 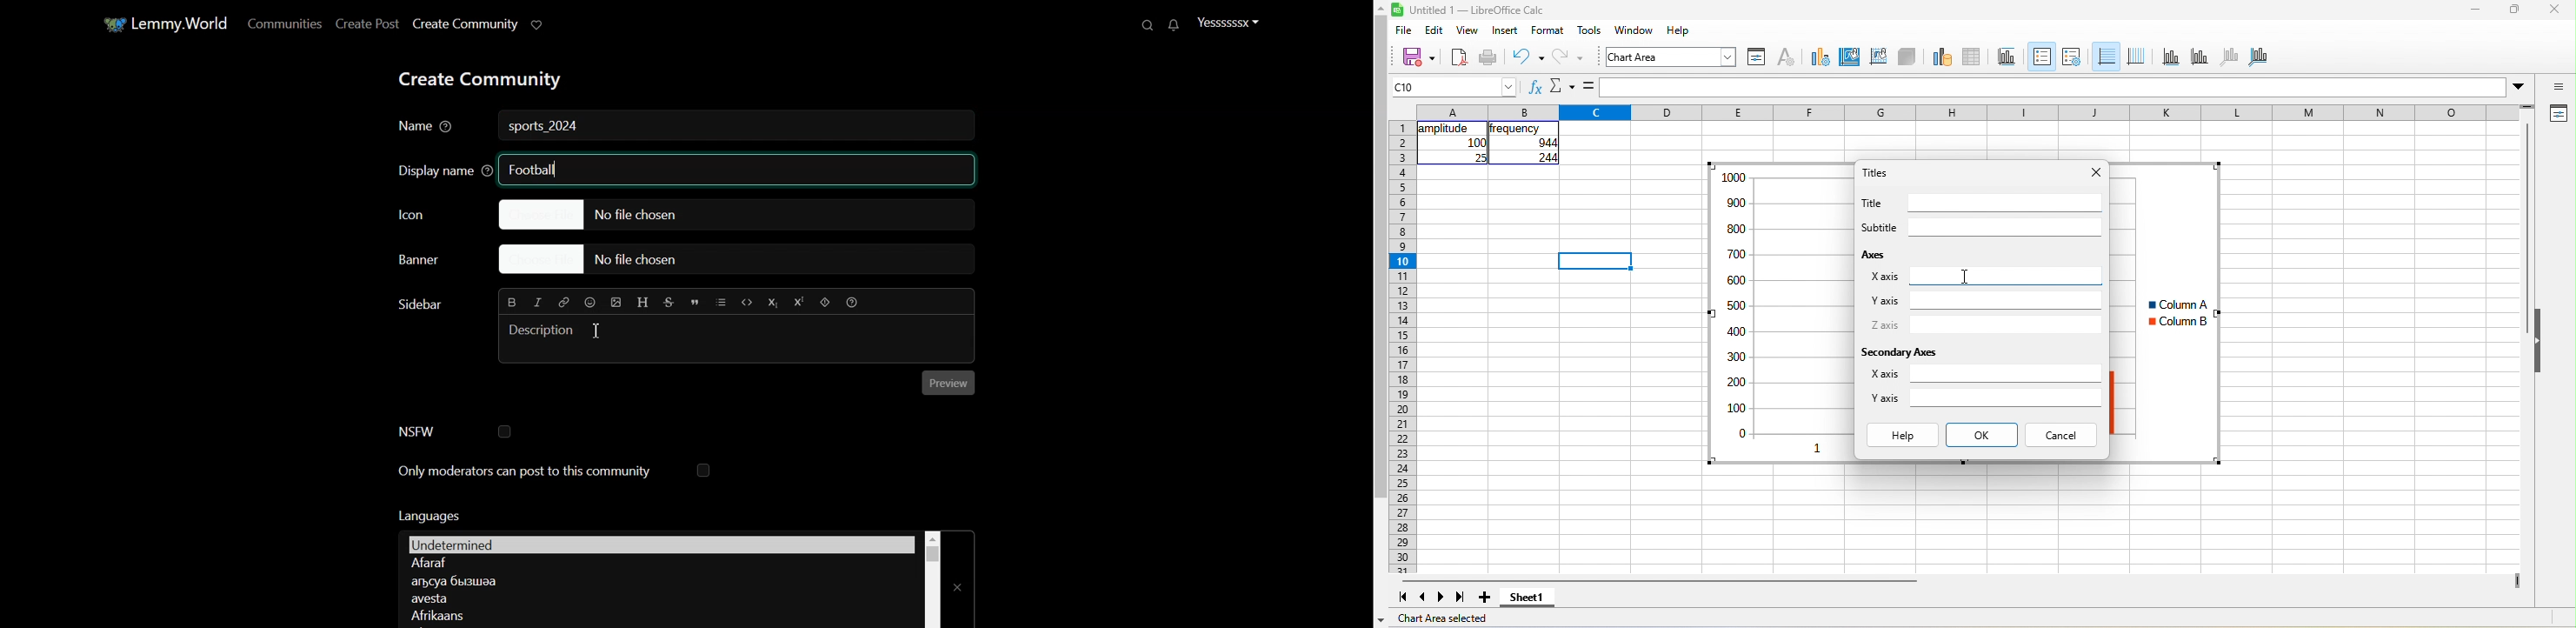 I want to click on X axis, so click(x=1884, y=373).